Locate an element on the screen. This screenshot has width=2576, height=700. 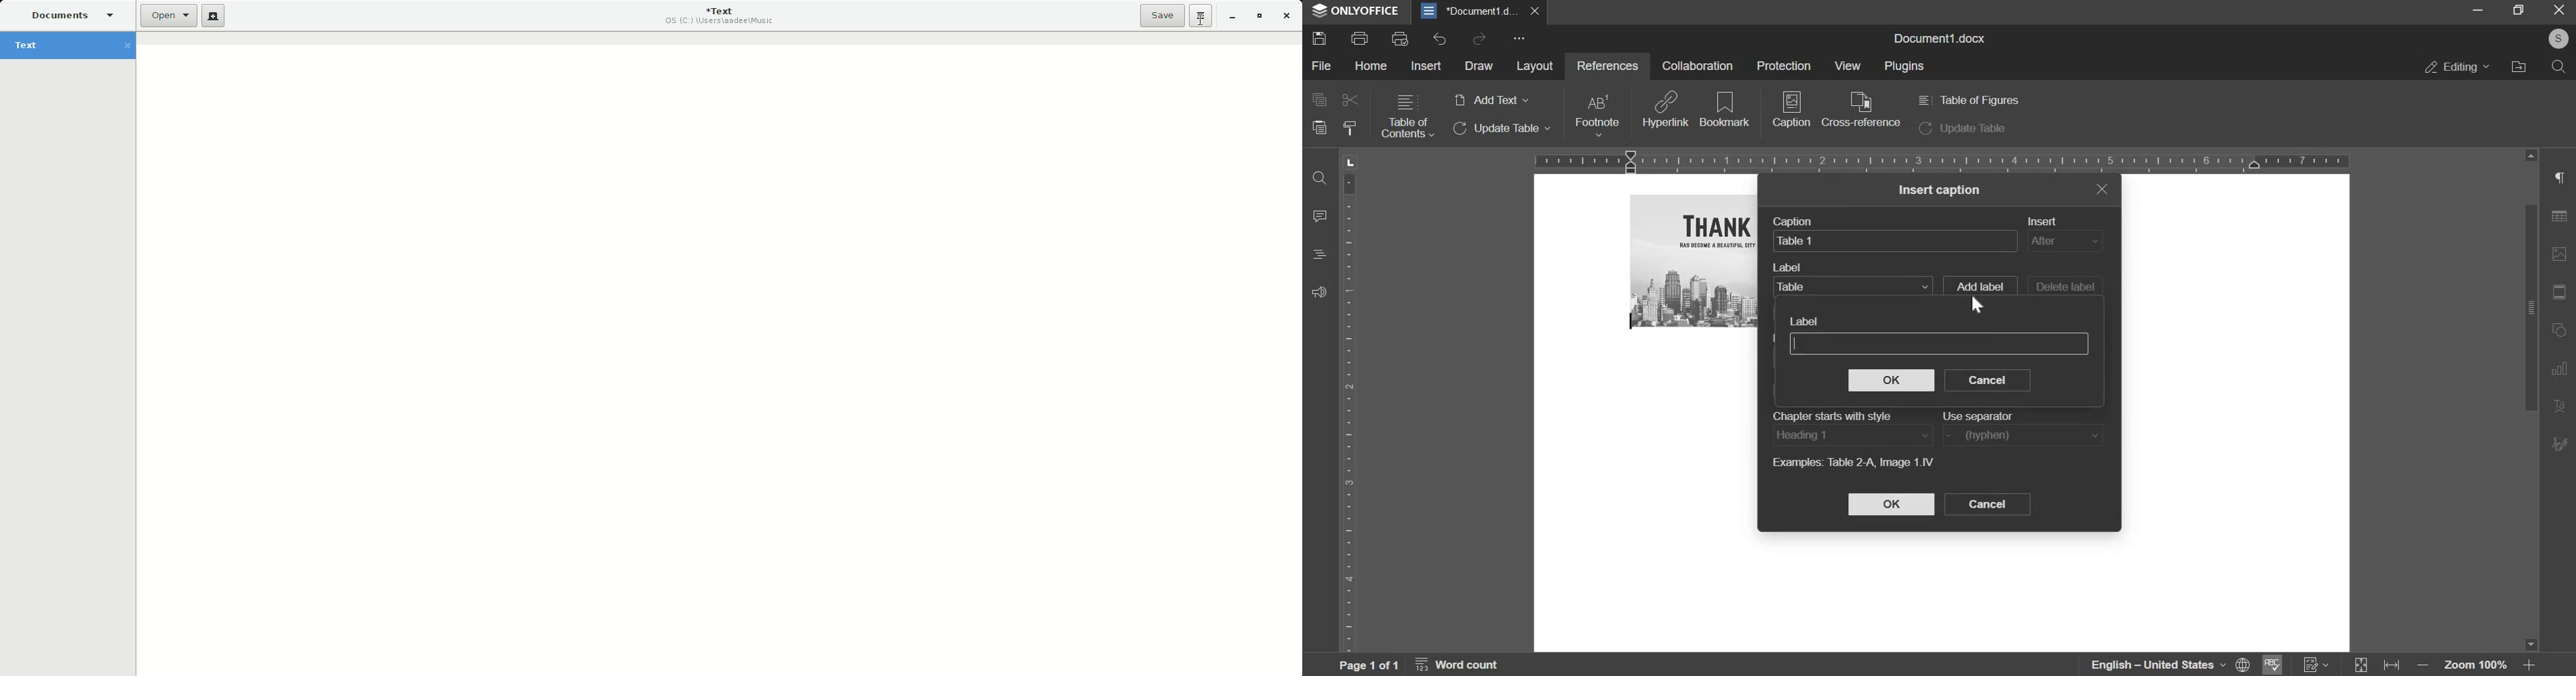
more options is located at coordinates (1521, 39).